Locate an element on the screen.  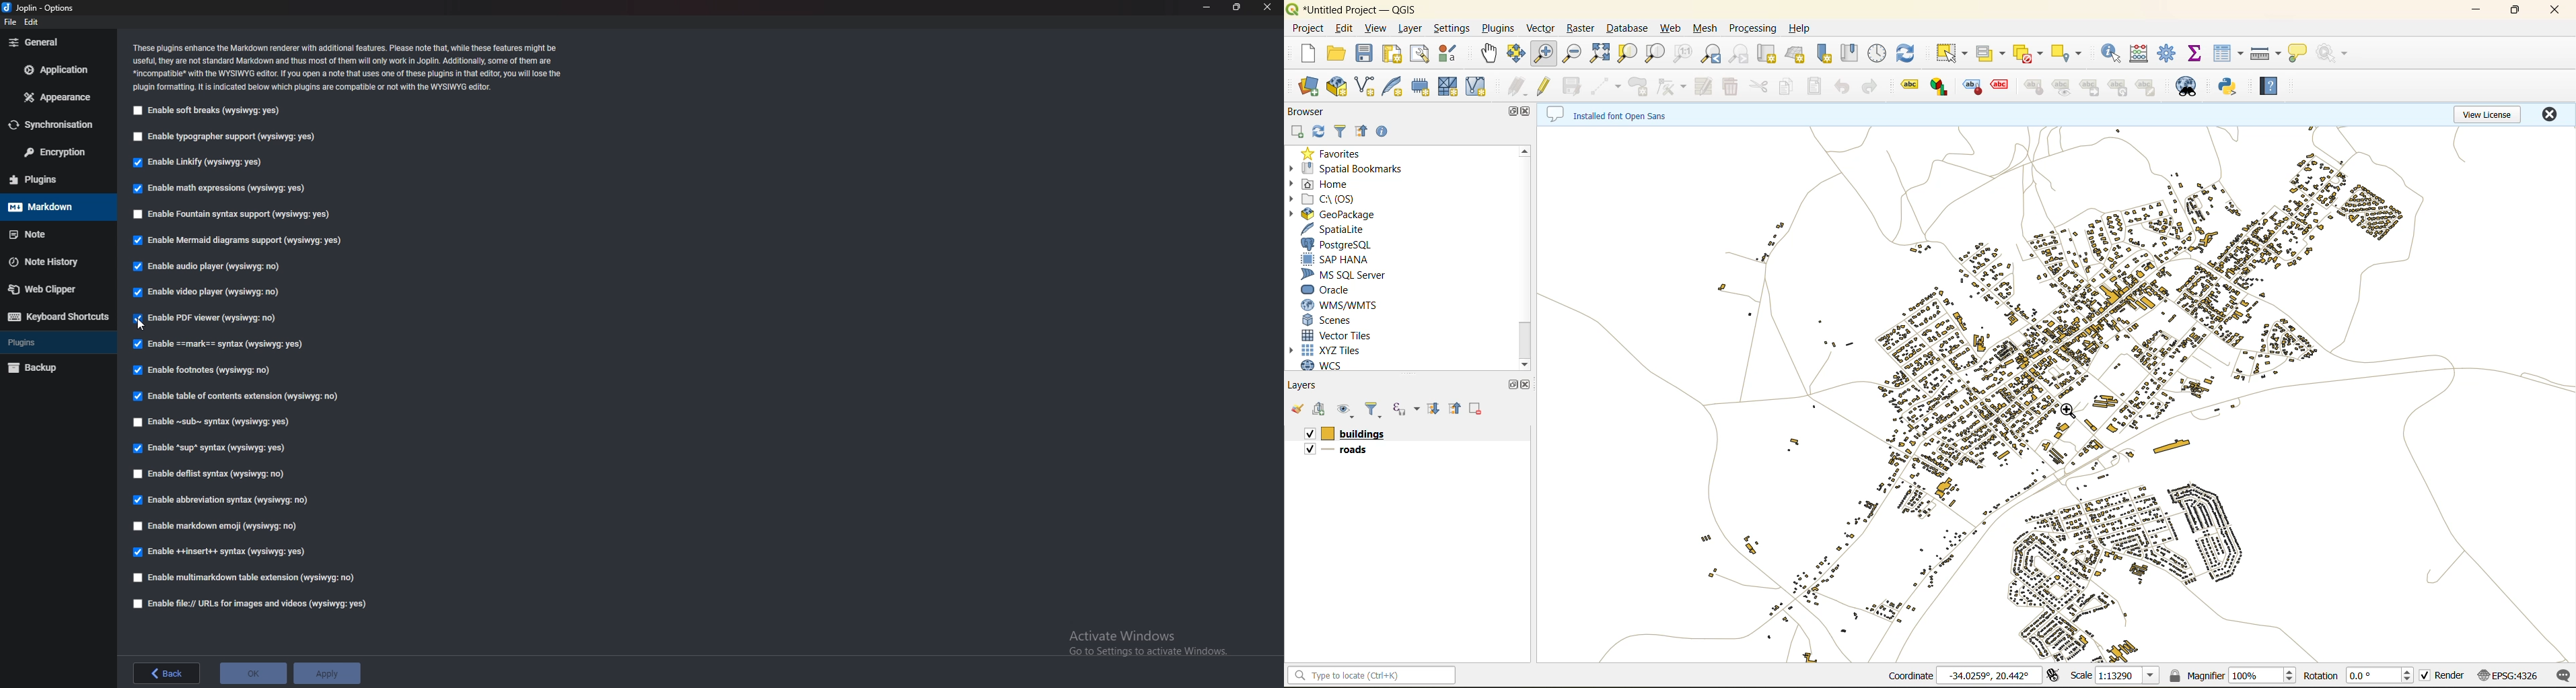
temporary scratch layer is located at coordinates (1423, 86).